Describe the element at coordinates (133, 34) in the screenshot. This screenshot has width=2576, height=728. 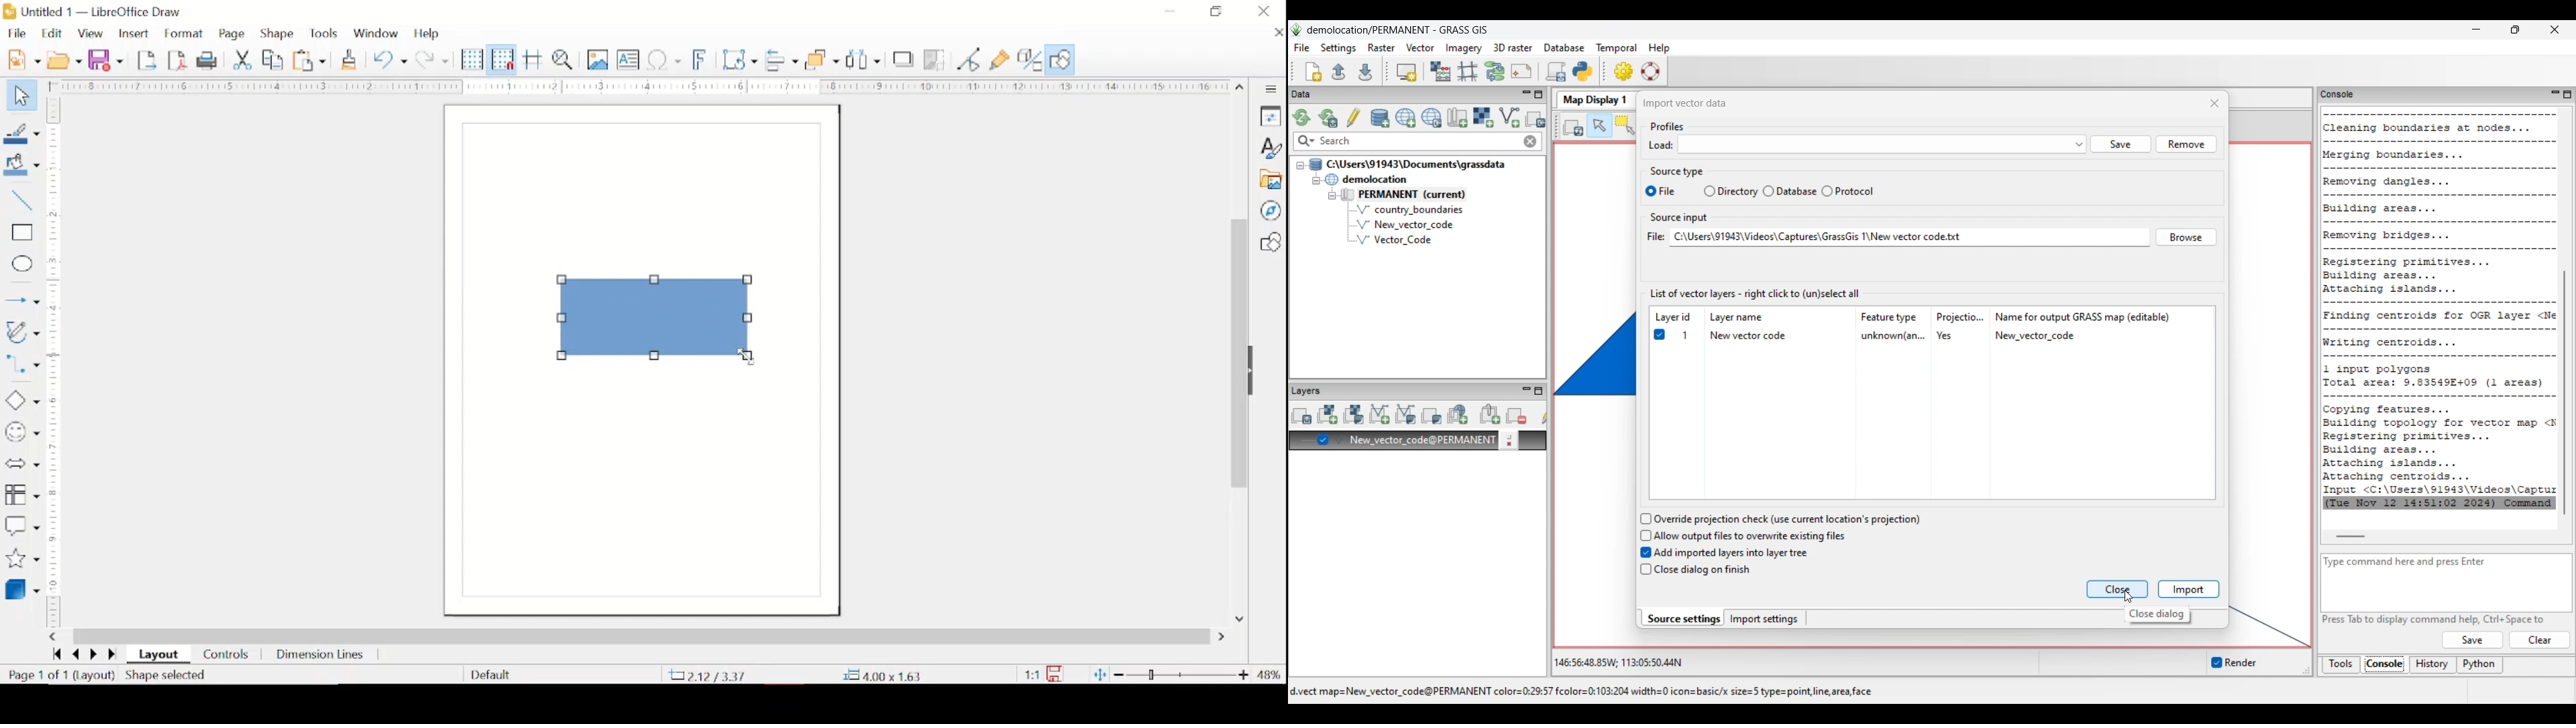
I see `insert` at that location.